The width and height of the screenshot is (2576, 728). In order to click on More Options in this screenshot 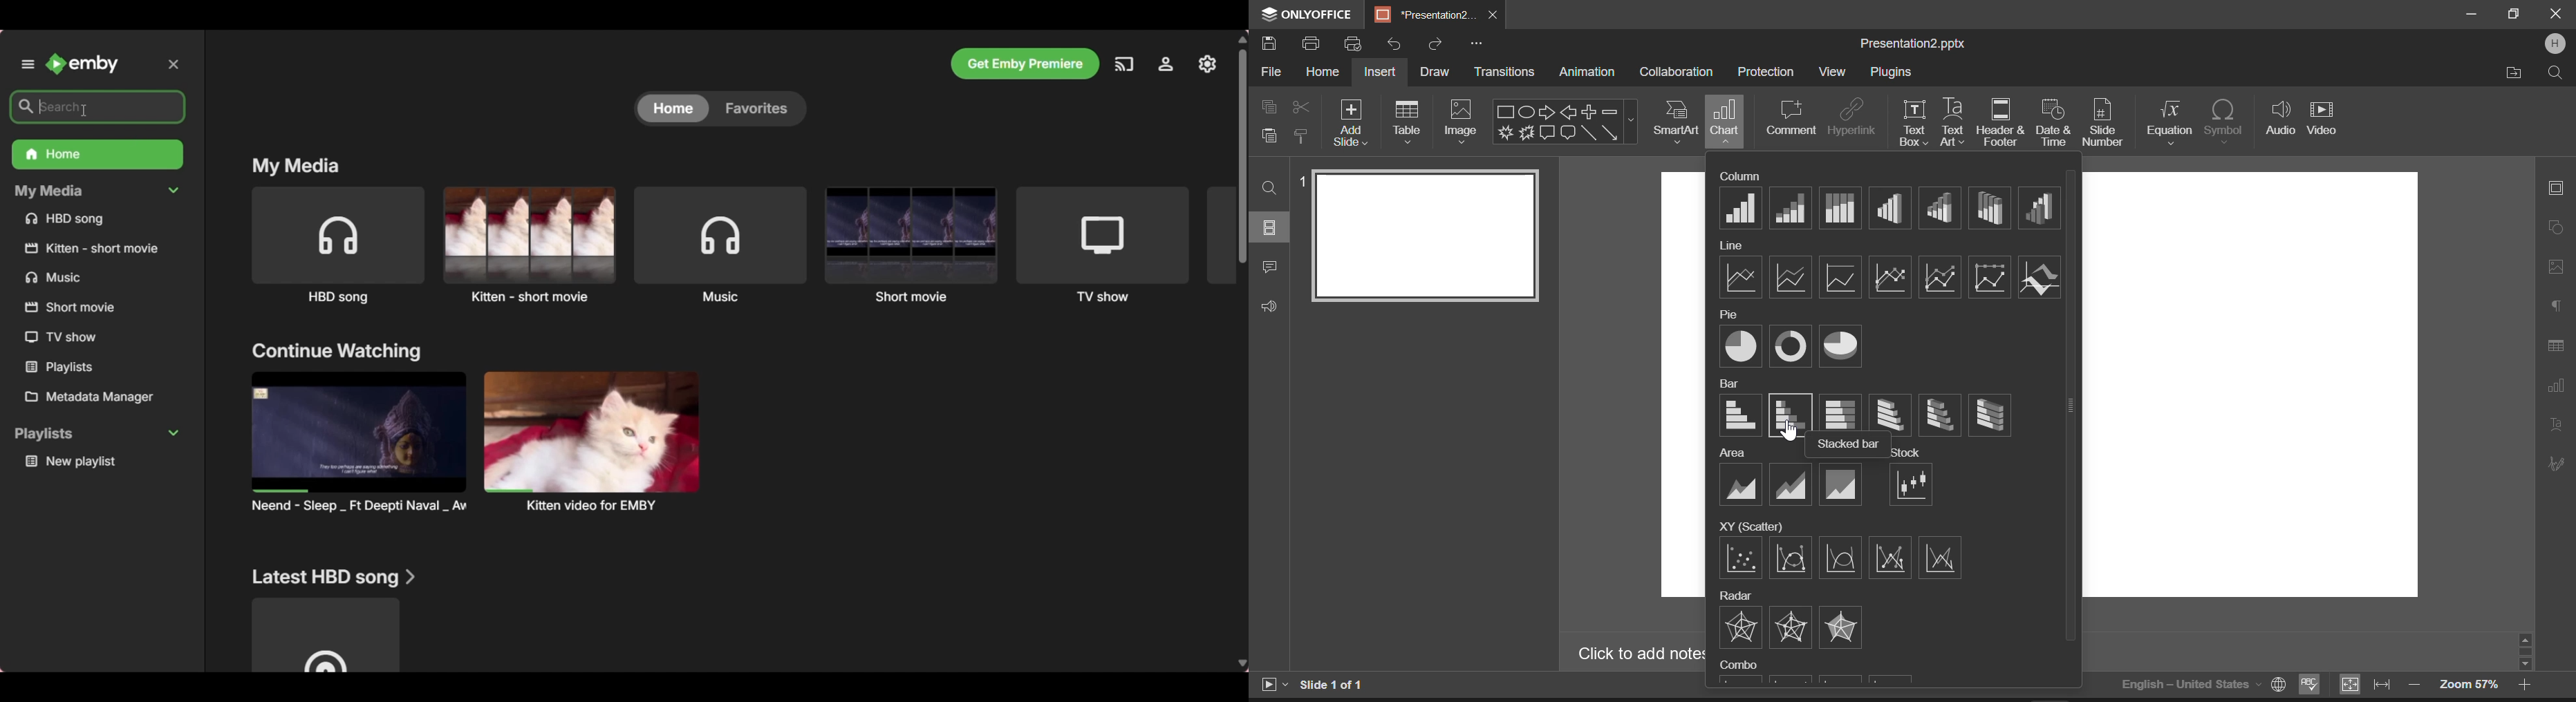, I will do `click(1476, 43)`.